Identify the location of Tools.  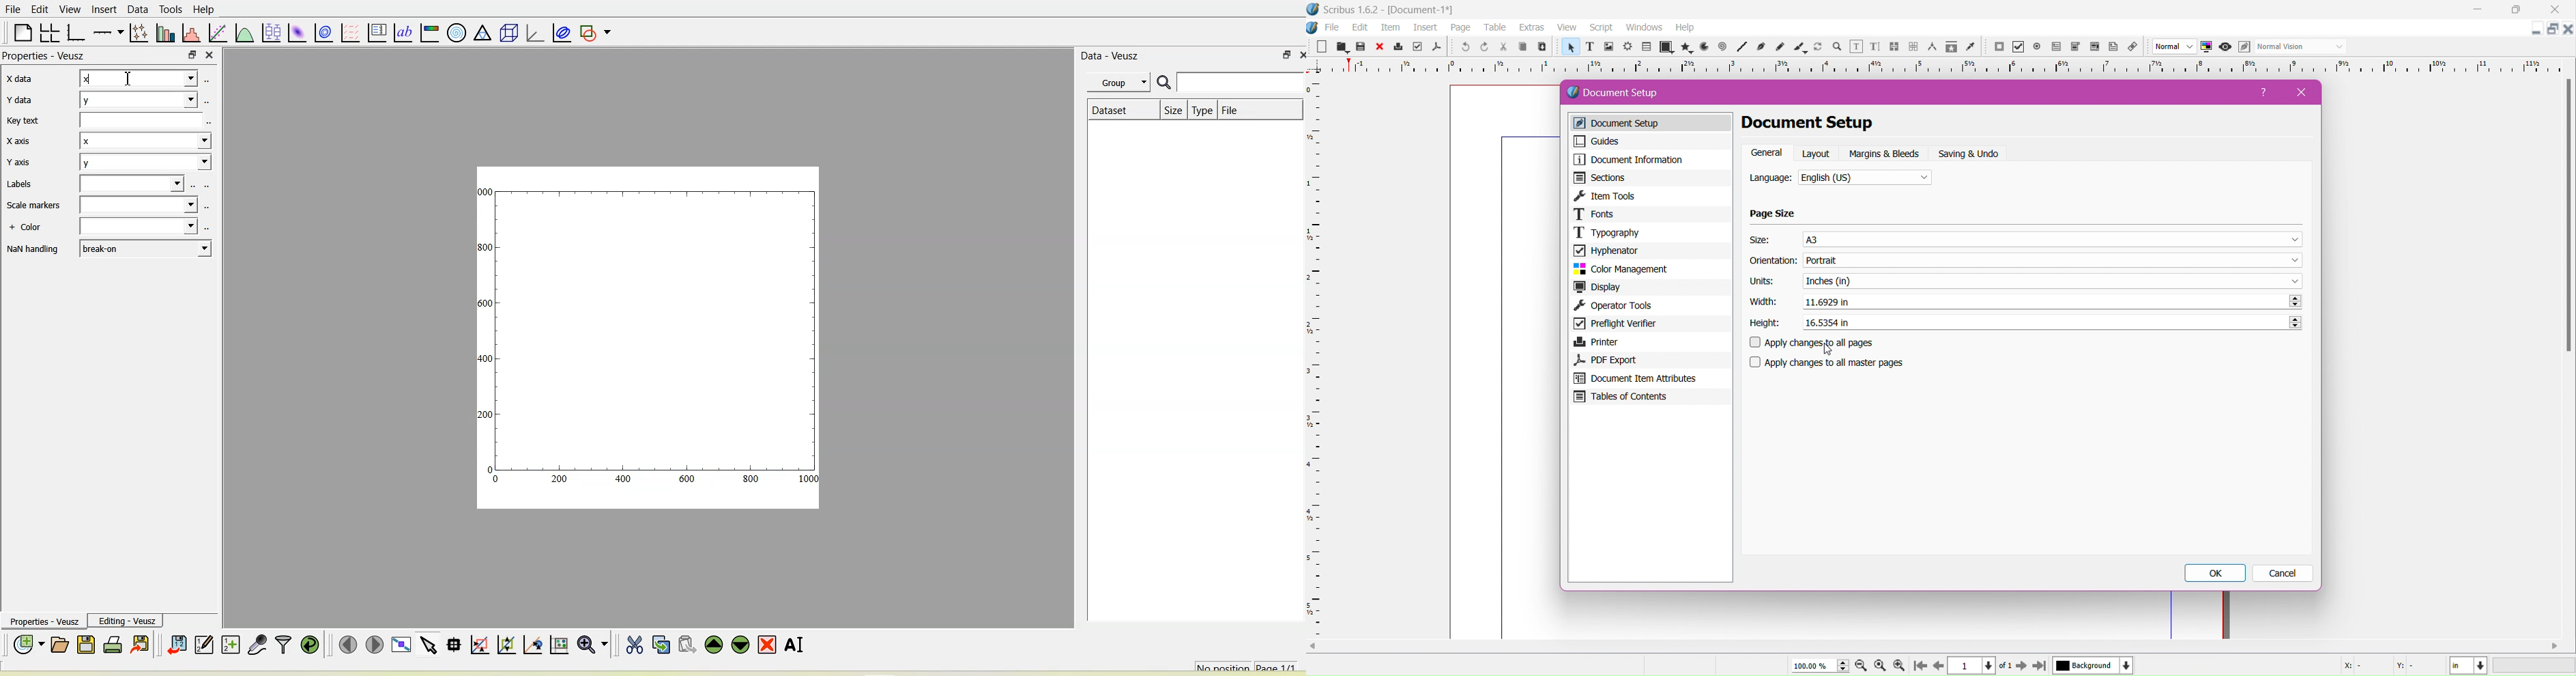
(169, 10).